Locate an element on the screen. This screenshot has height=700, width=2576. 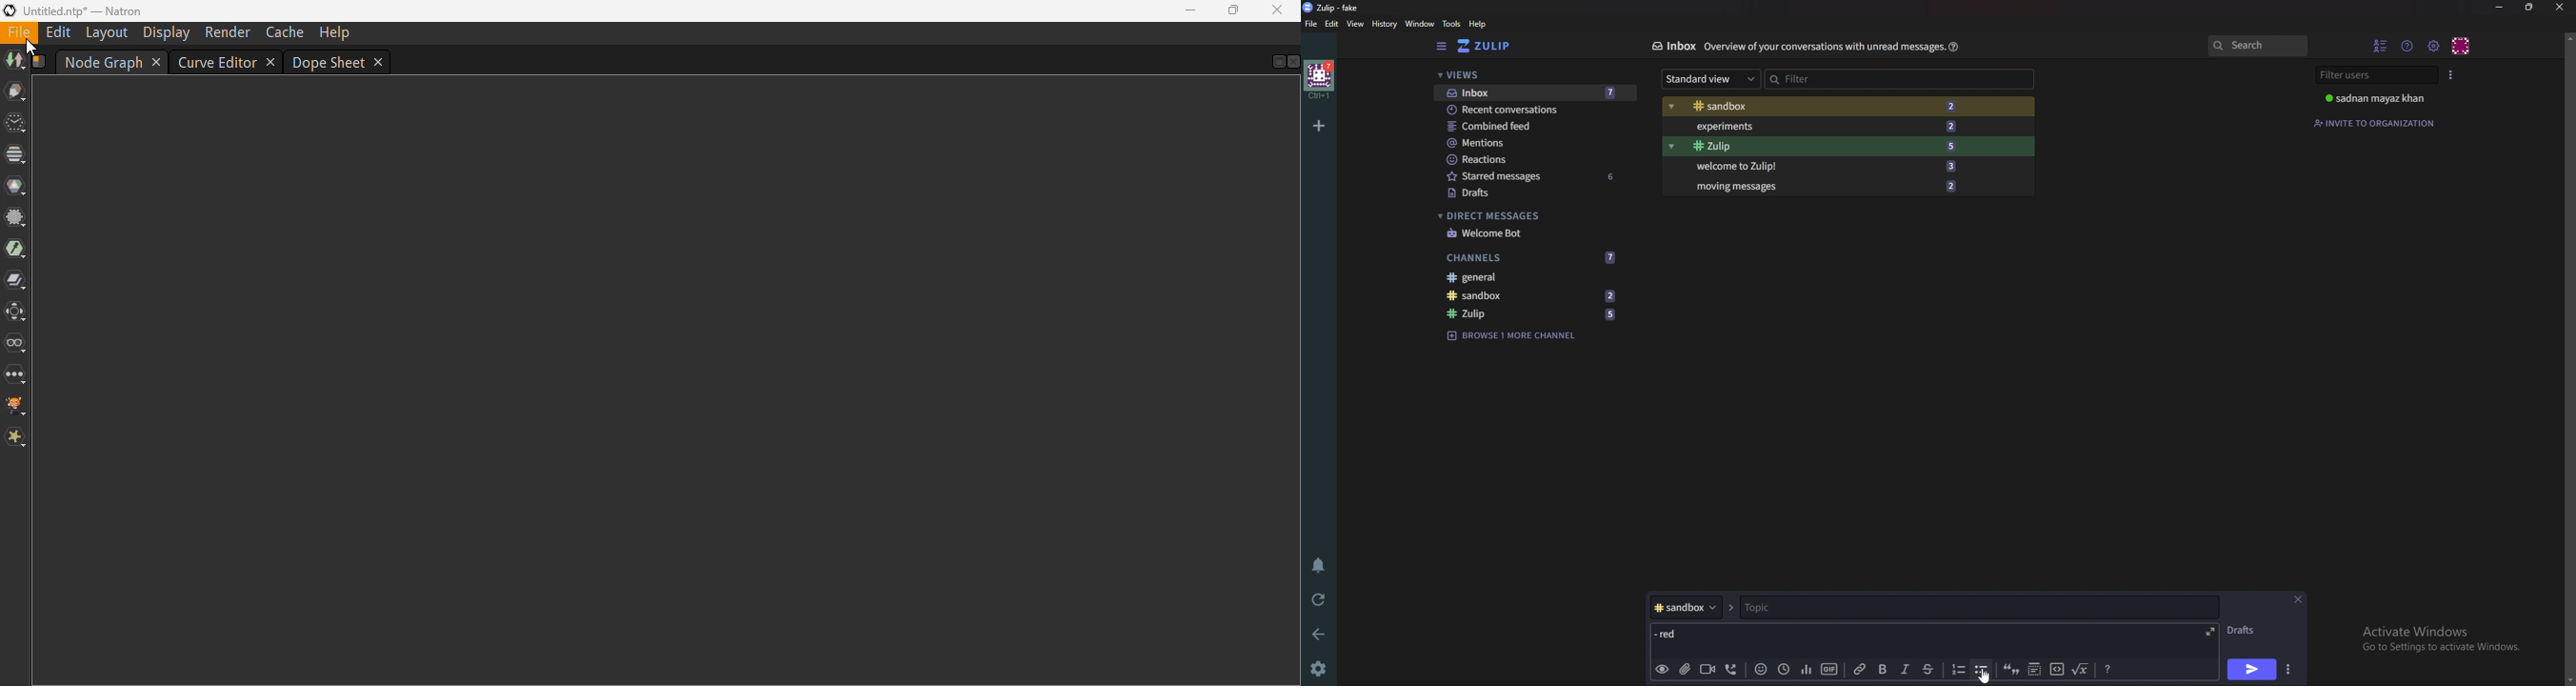
Numbered list is located at coordinates (1957, 669).